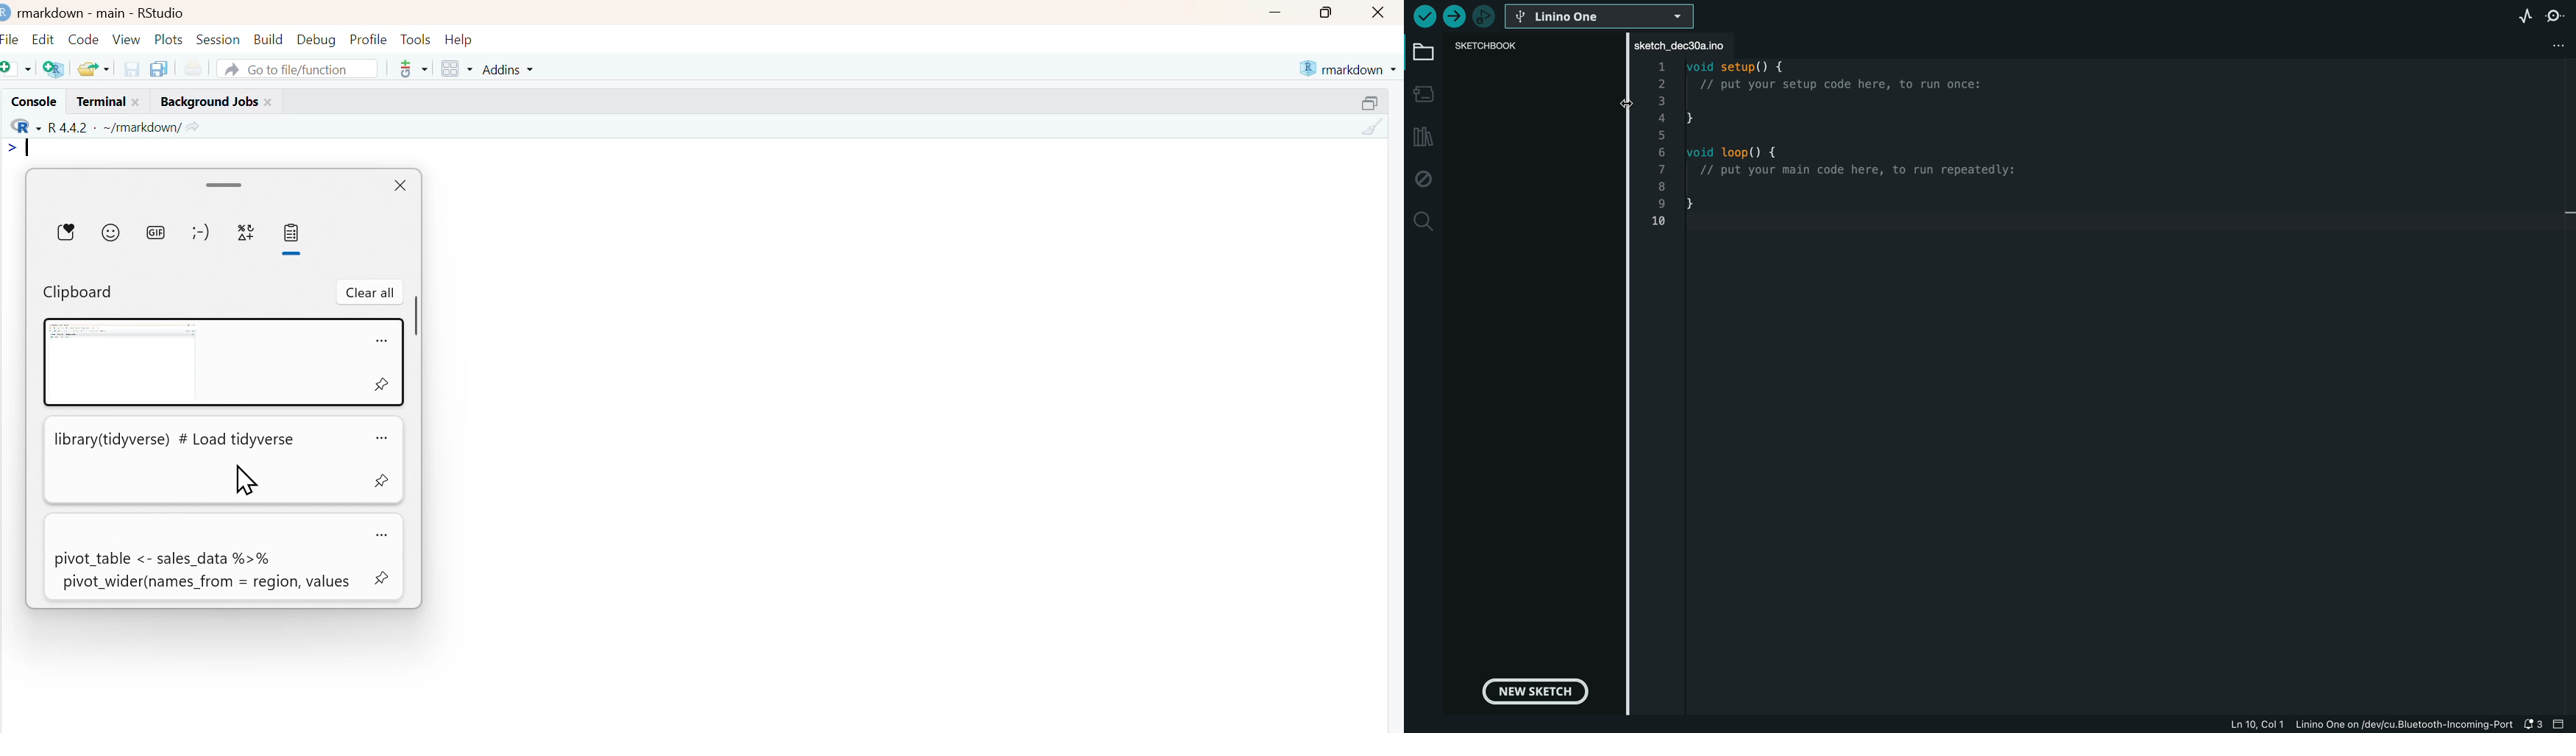 The height and width of the screenshot is (756, 2576). Describe the element at coordinates (457, 69) in the screenshot. I see `workspace panes` at that location.